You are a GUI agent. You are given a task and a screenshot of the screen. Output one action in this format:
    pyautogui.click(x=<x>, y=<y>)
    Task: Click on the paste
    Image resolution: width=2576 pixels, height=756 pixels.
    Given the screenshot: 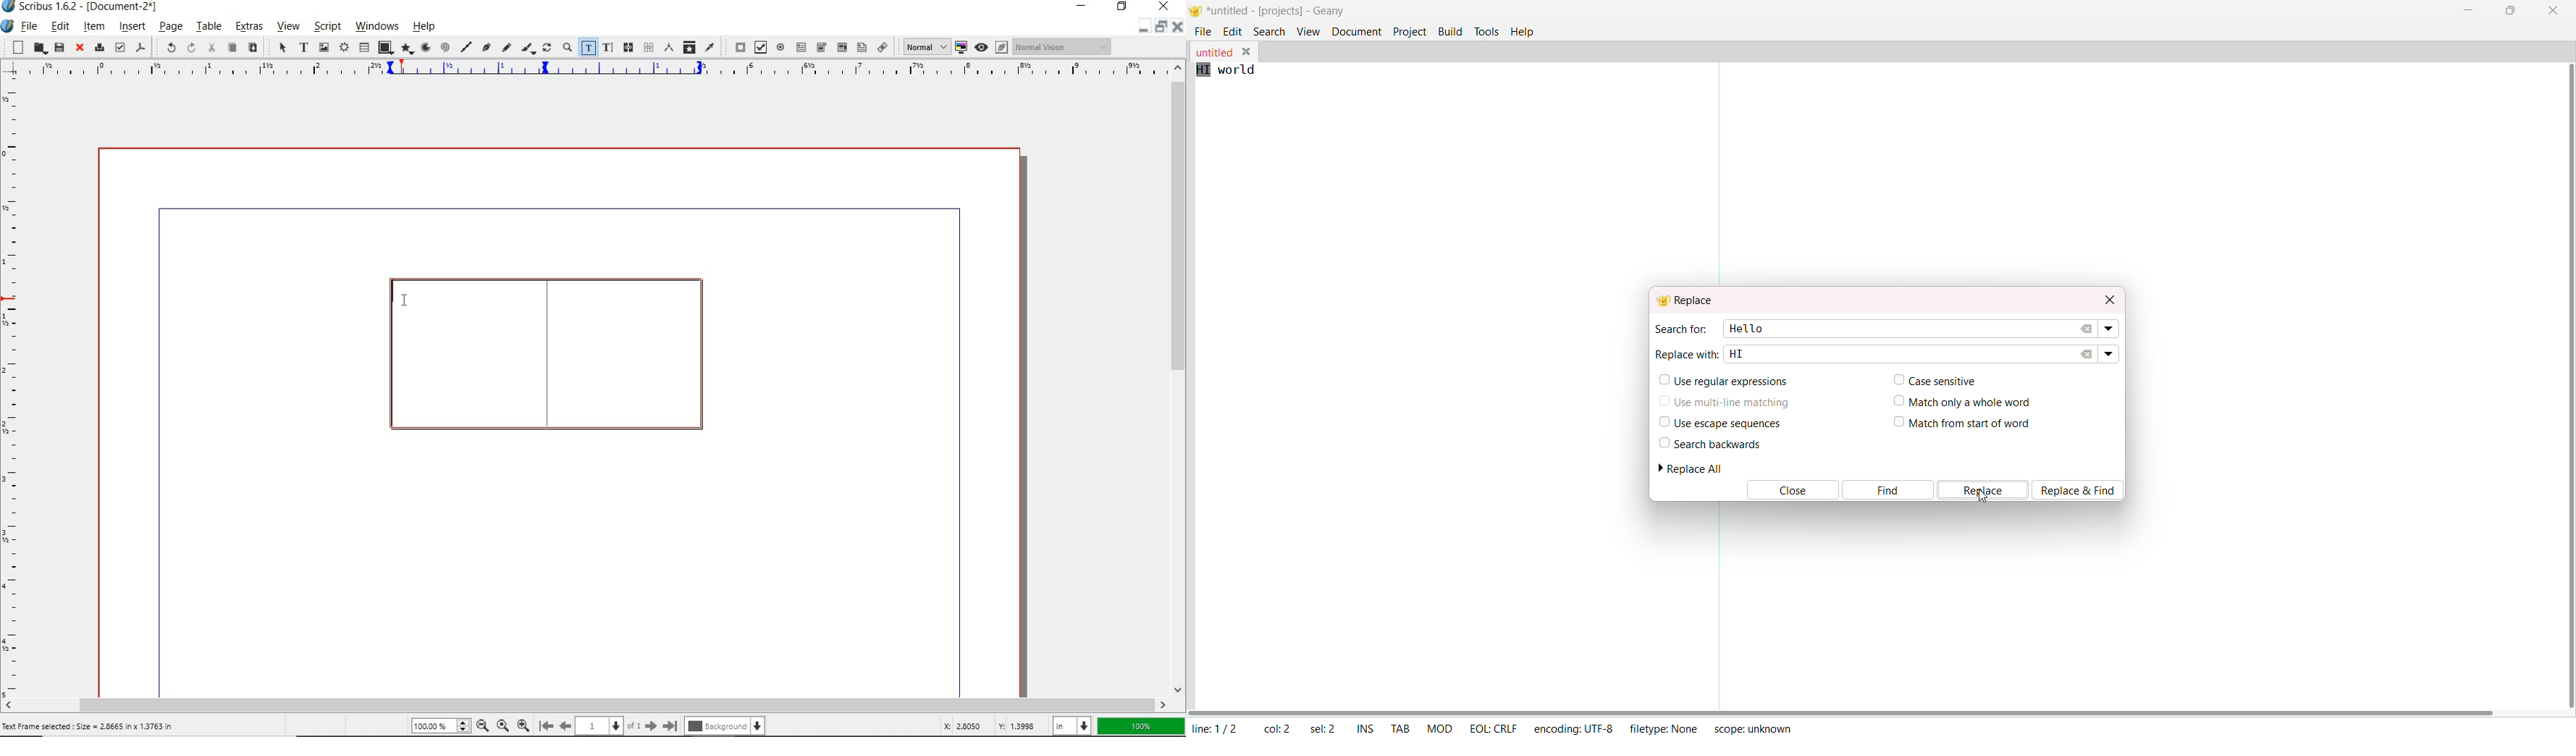 What is the action you would take?
    pyautogui.click(x=253, y=48)
    